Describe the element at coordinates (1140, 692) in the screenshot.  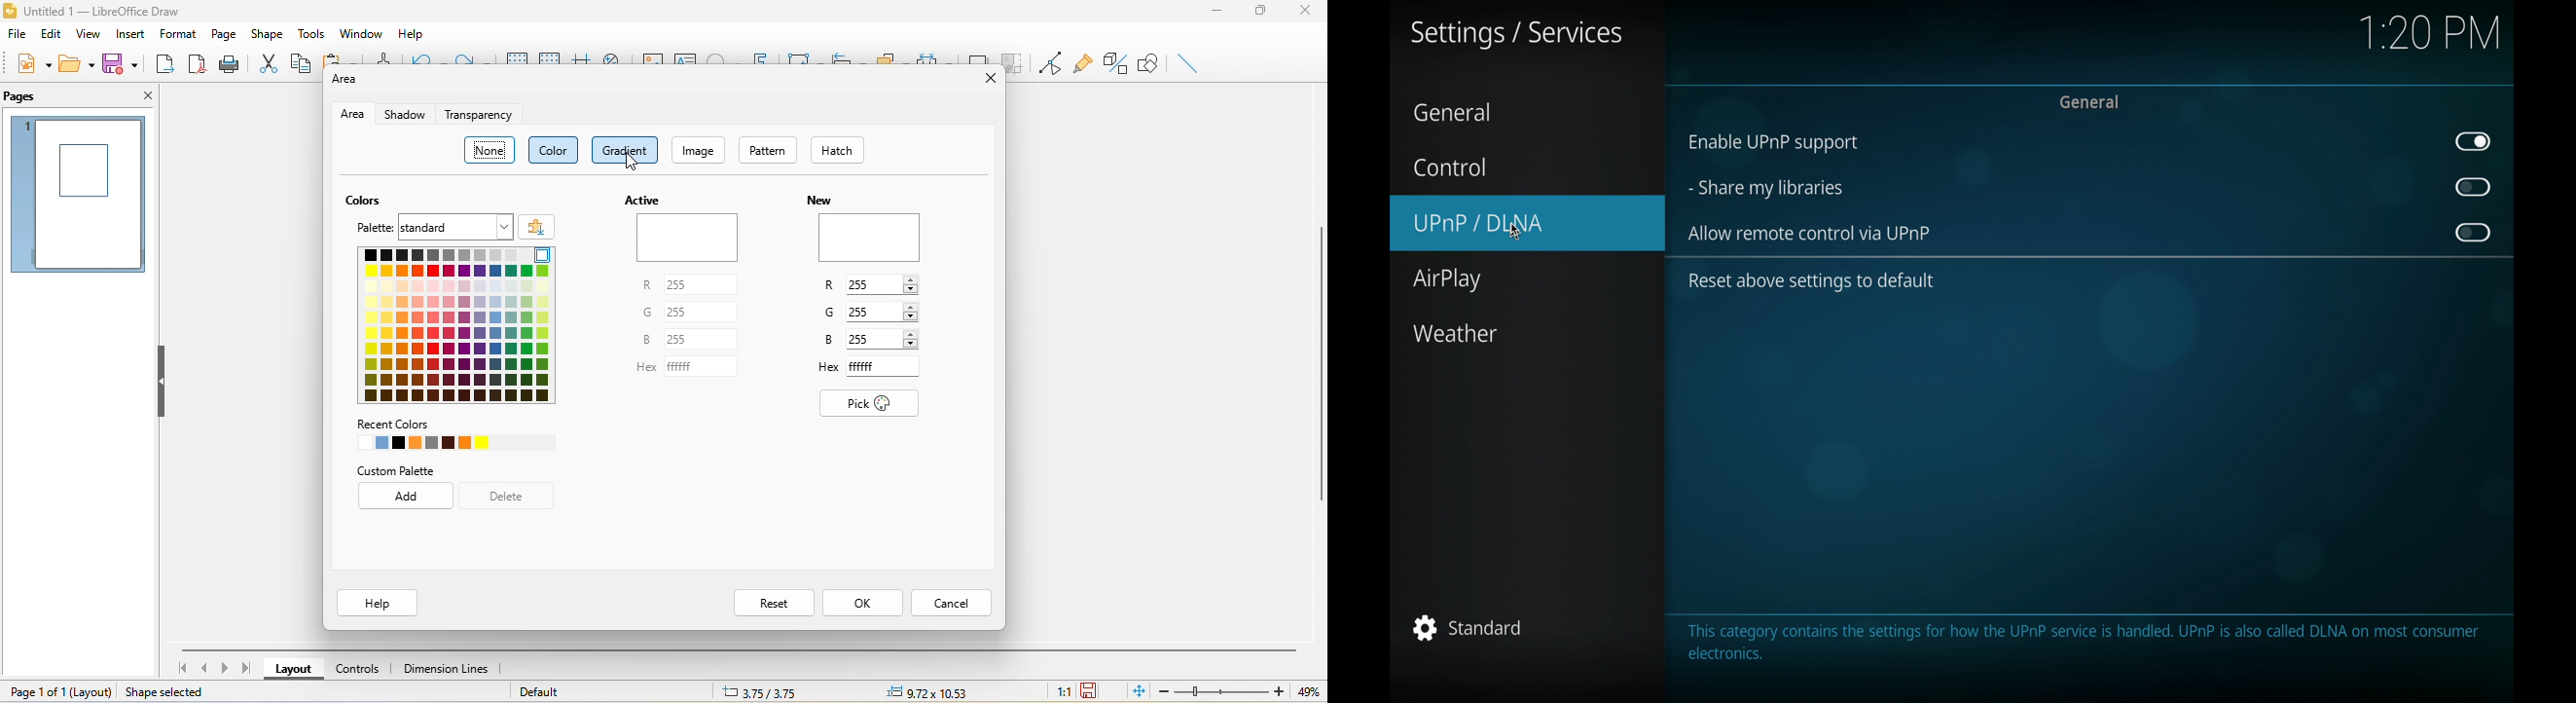
I see `fit to the current window` at that location.